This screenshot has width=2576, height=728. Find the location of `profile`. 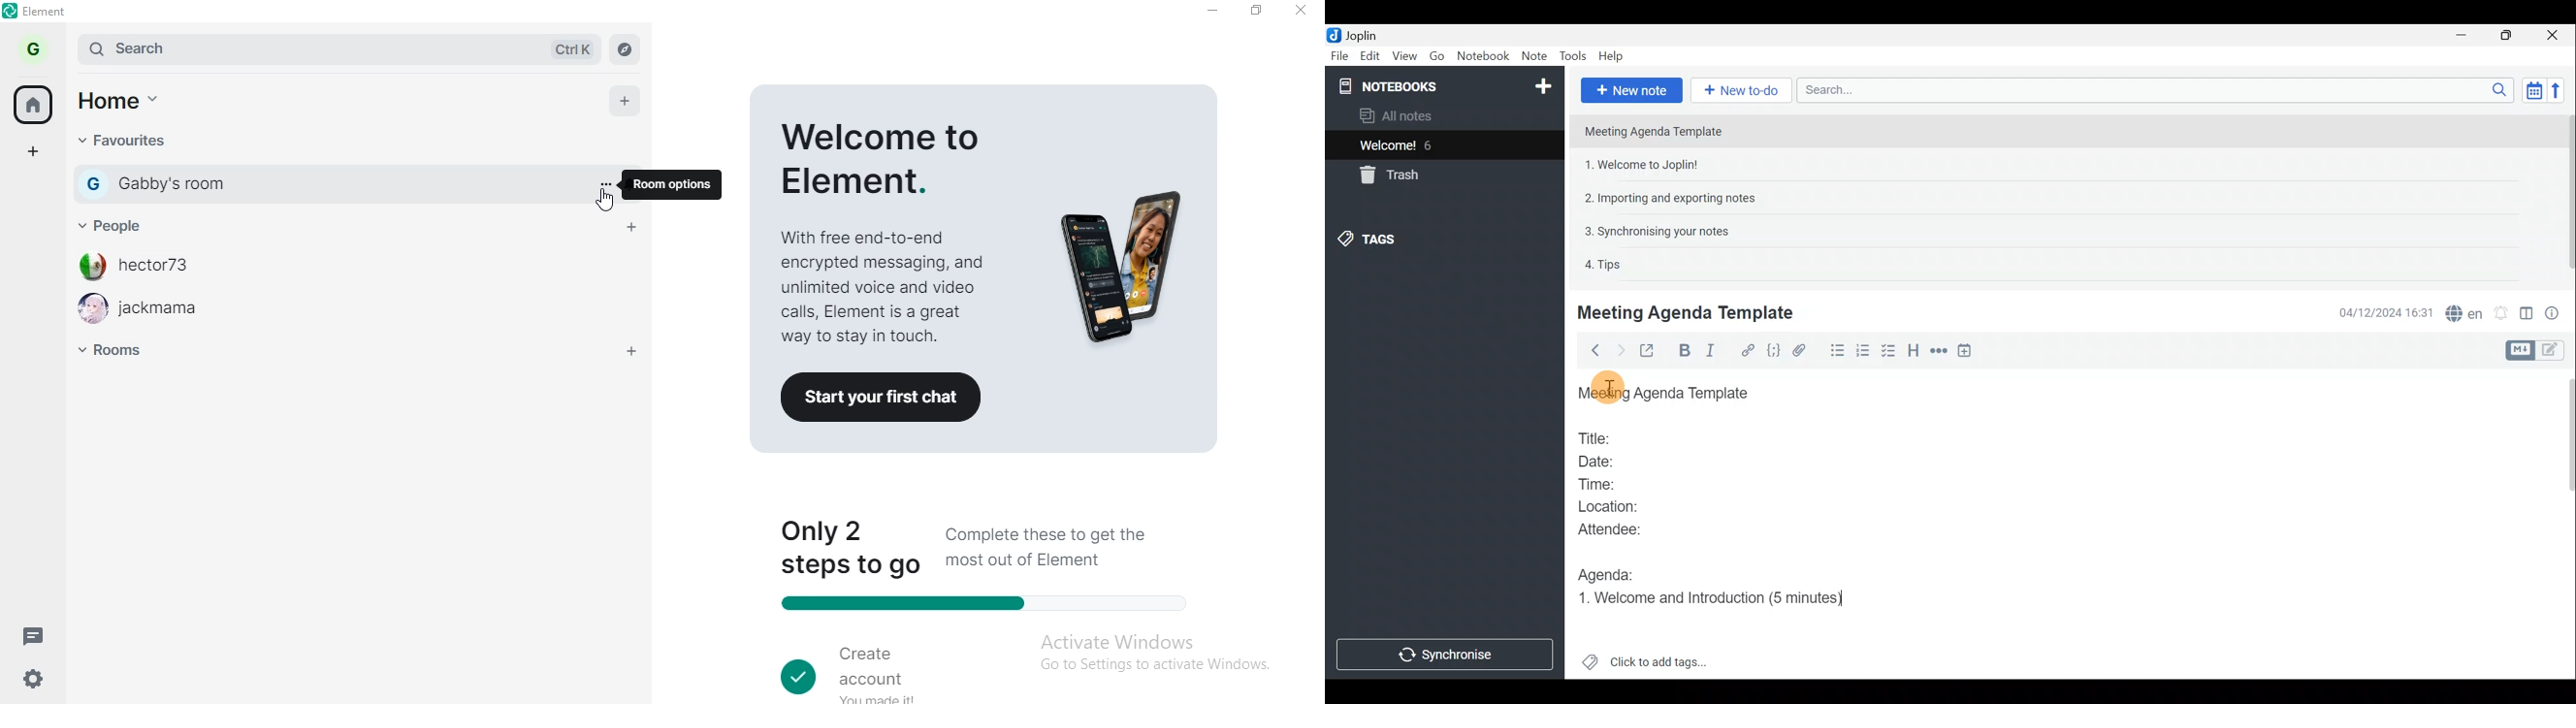

profile is located at coordinates (39, 48).